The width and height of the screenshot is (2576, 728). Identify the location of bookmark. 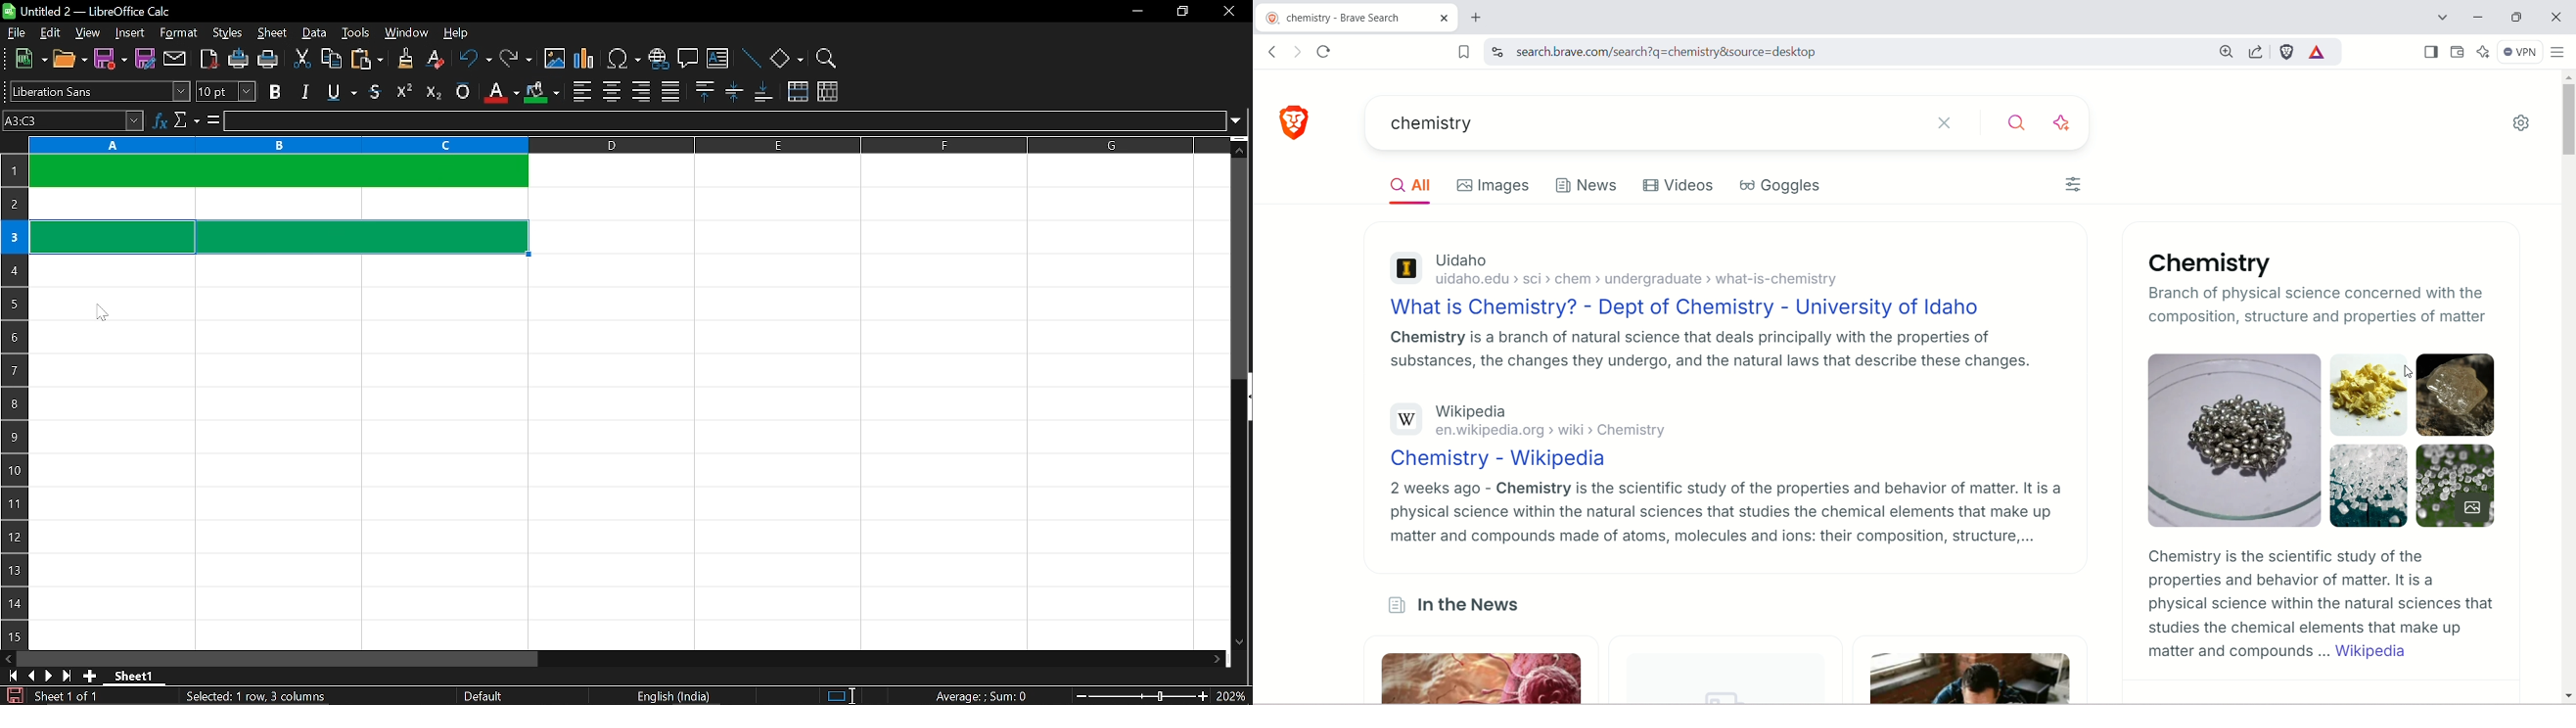
(1463, 50).